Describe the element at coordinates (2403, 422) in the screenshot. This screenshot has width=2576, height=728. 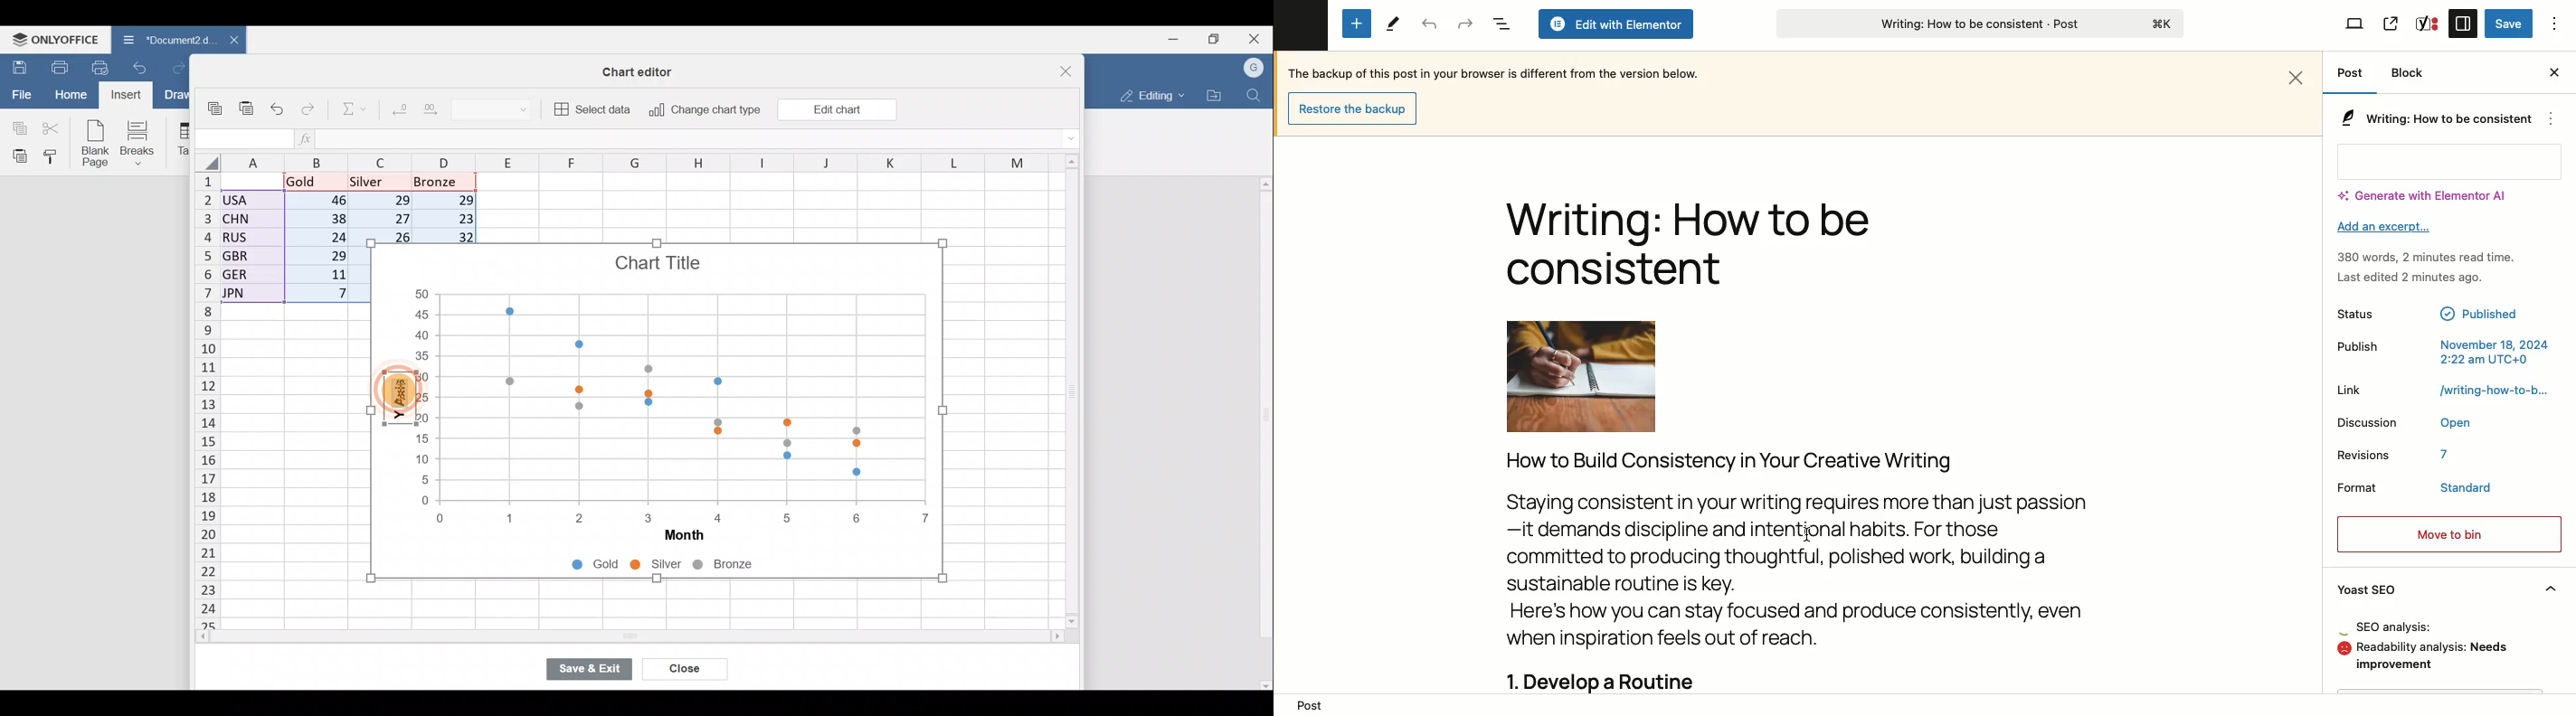
I see `Discussion Open` at that location.